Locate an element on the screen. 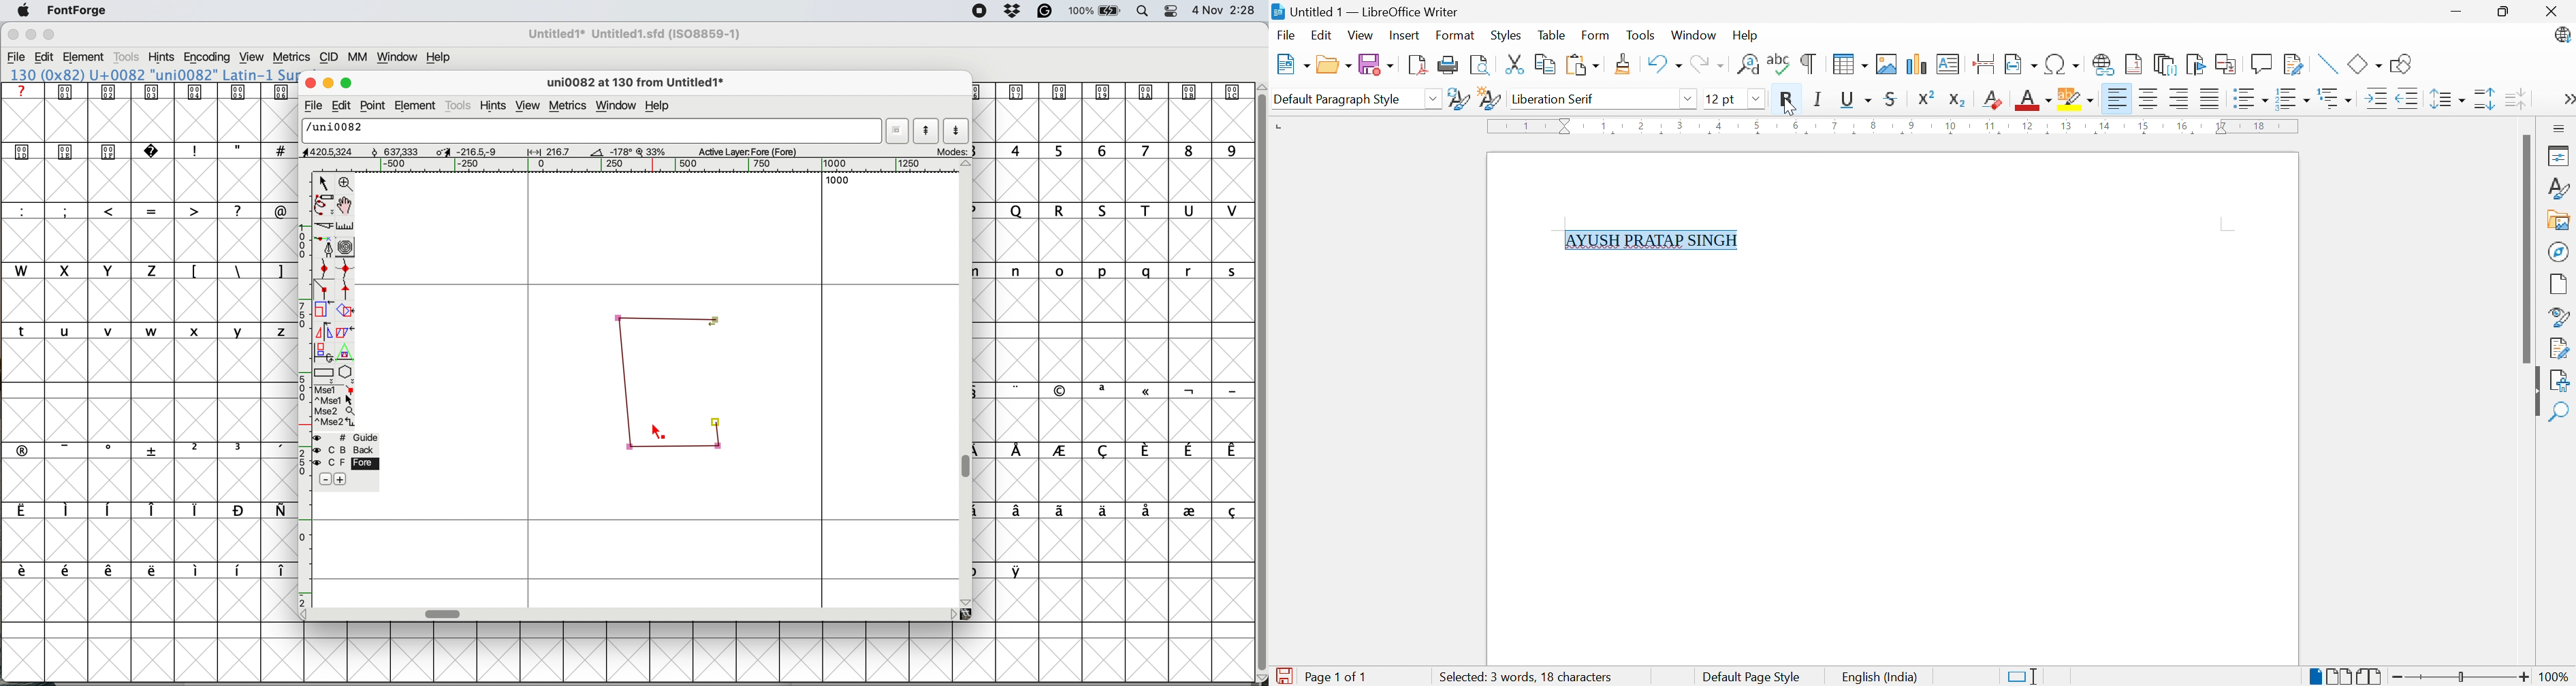 This screenshot has width=2576, height=700. Underline is located at coordinates (1856, 100).